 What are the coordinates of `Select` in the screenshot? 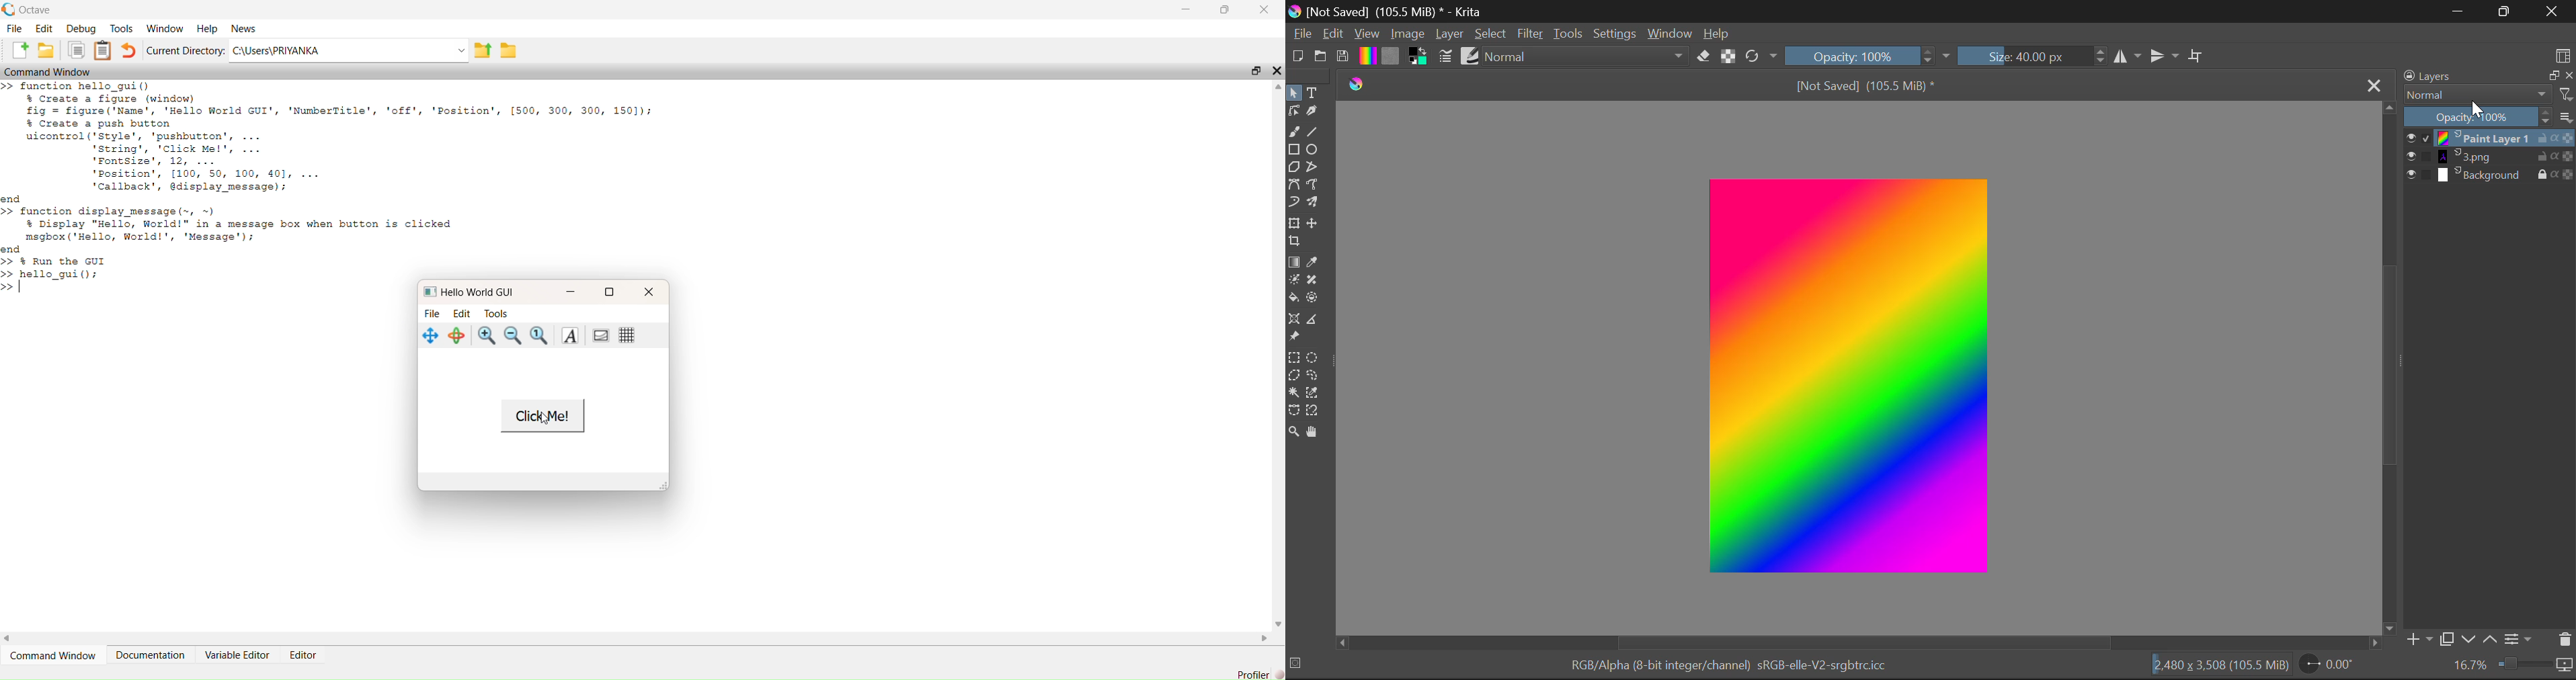 It's located at (1492, 36).